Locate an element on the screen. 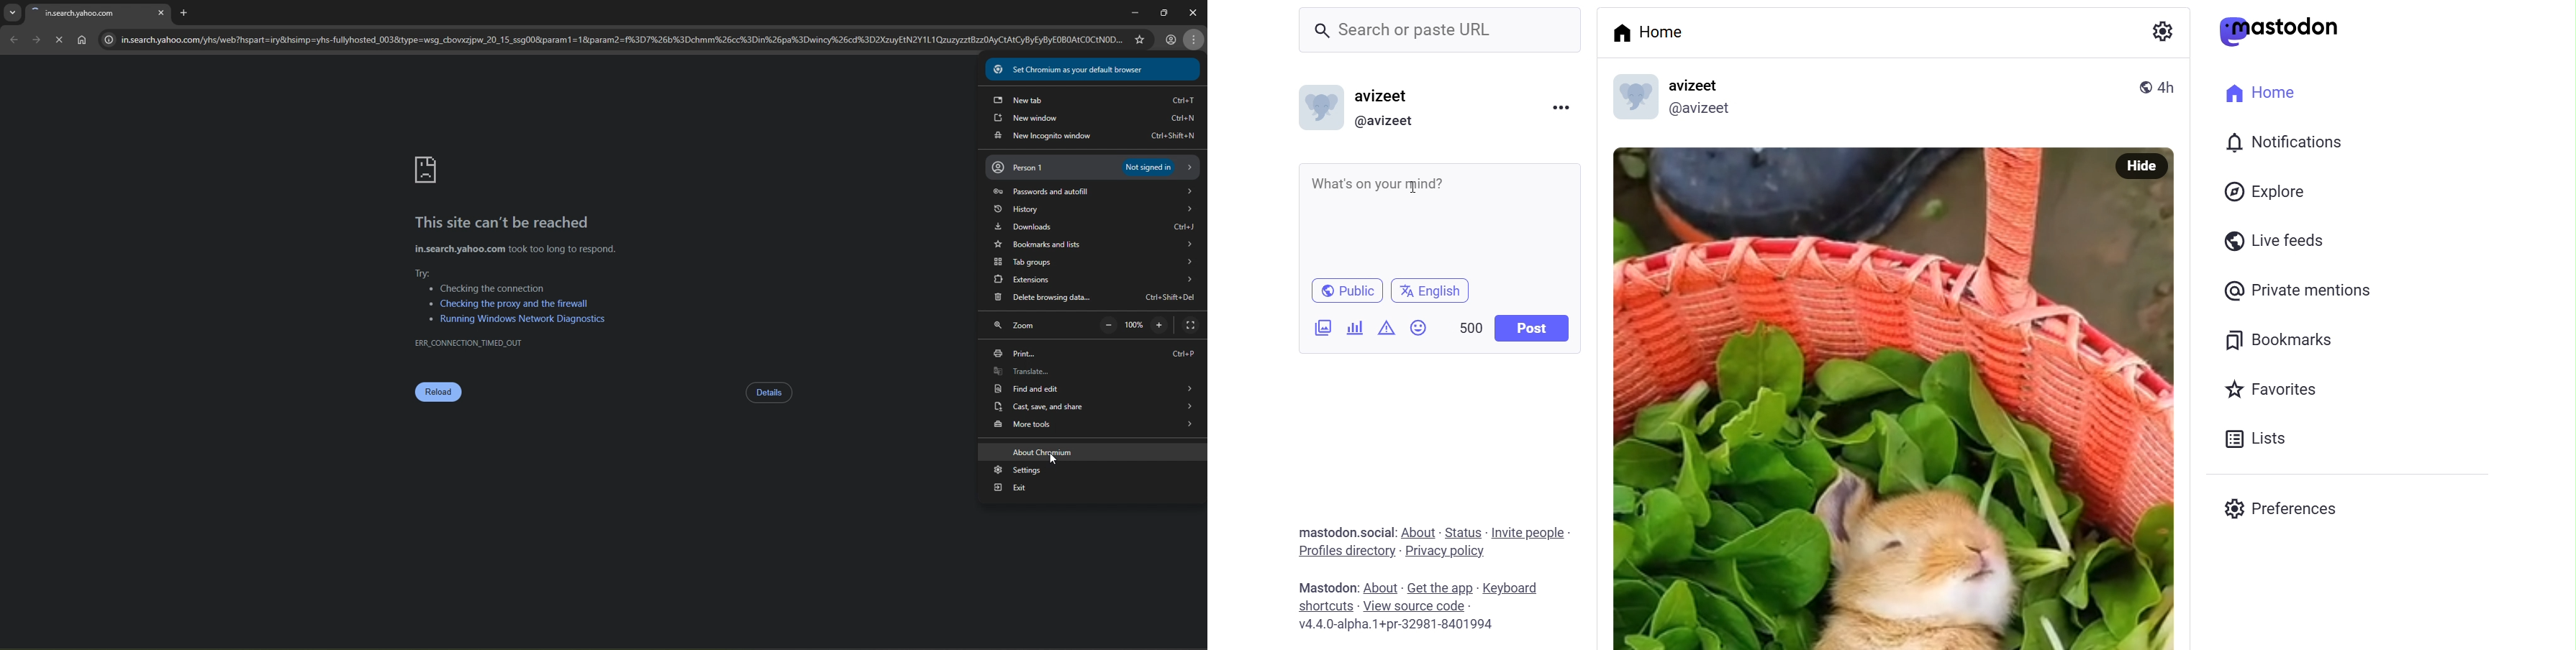  new window is located at coordinates (1094, 118).